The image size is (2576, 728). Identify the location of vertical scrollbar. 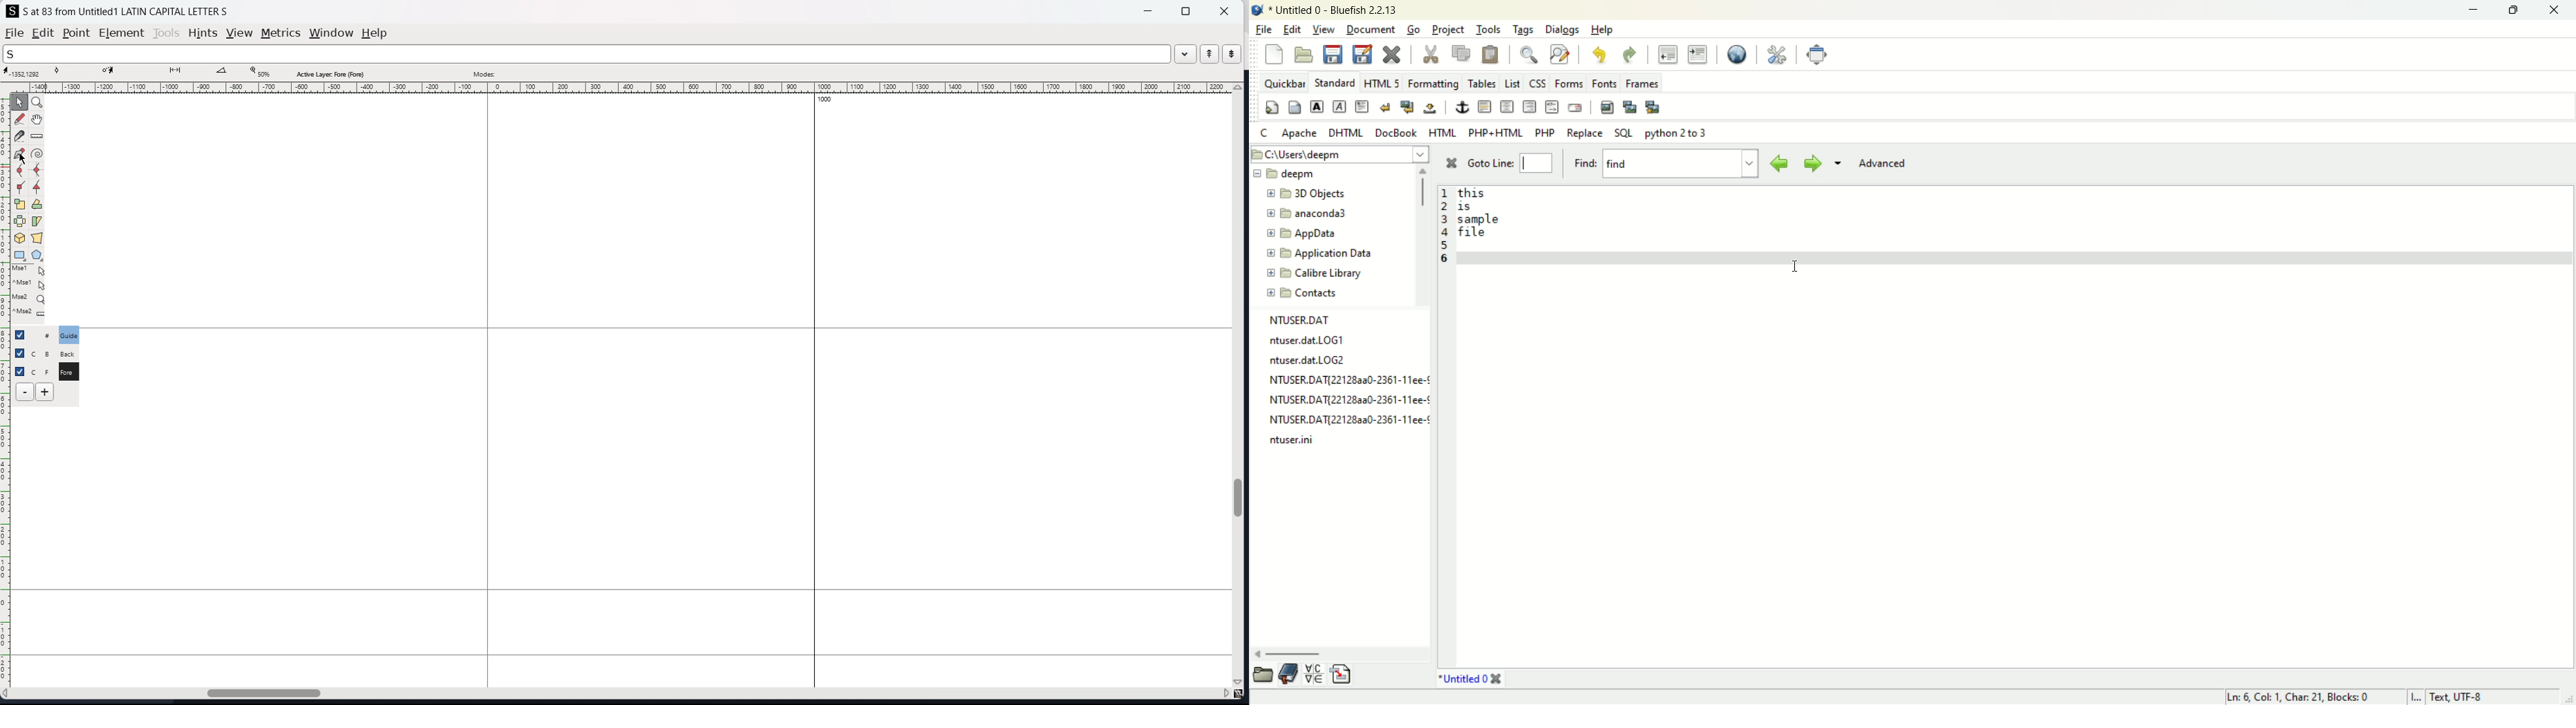
(1241, 386).